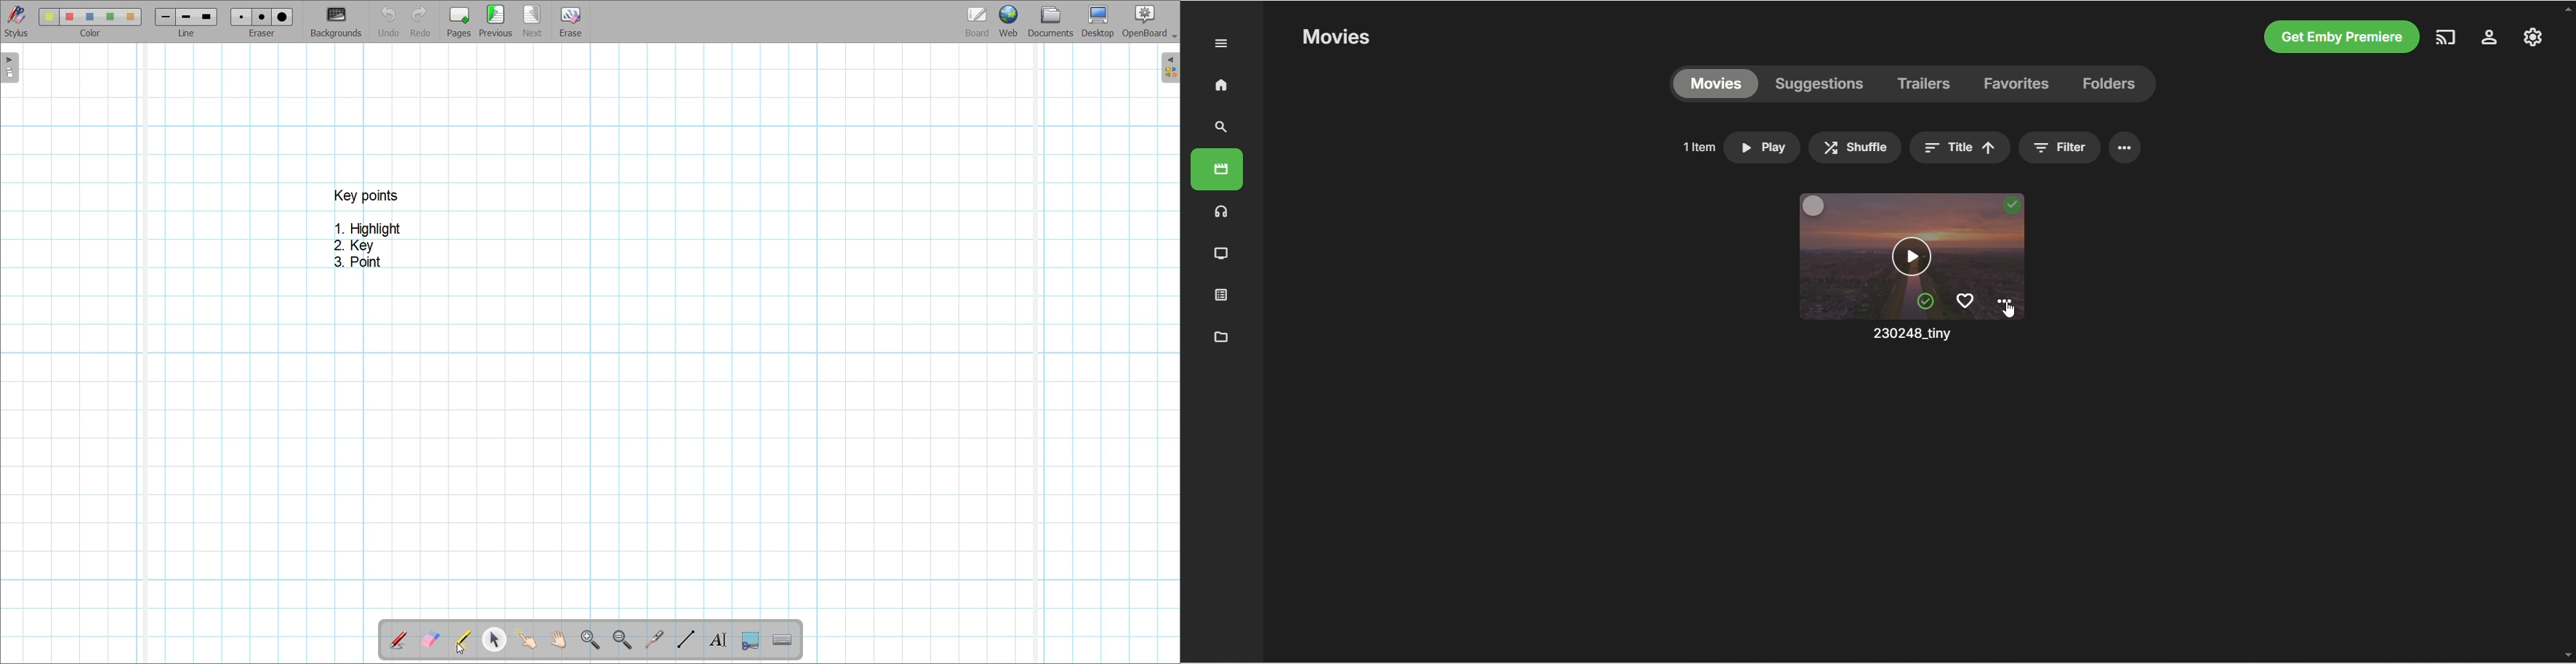  What do you see at coordinates (654, 640) in the screenshot?
I see `Use virtual laser` at bounding box center [654, 640].